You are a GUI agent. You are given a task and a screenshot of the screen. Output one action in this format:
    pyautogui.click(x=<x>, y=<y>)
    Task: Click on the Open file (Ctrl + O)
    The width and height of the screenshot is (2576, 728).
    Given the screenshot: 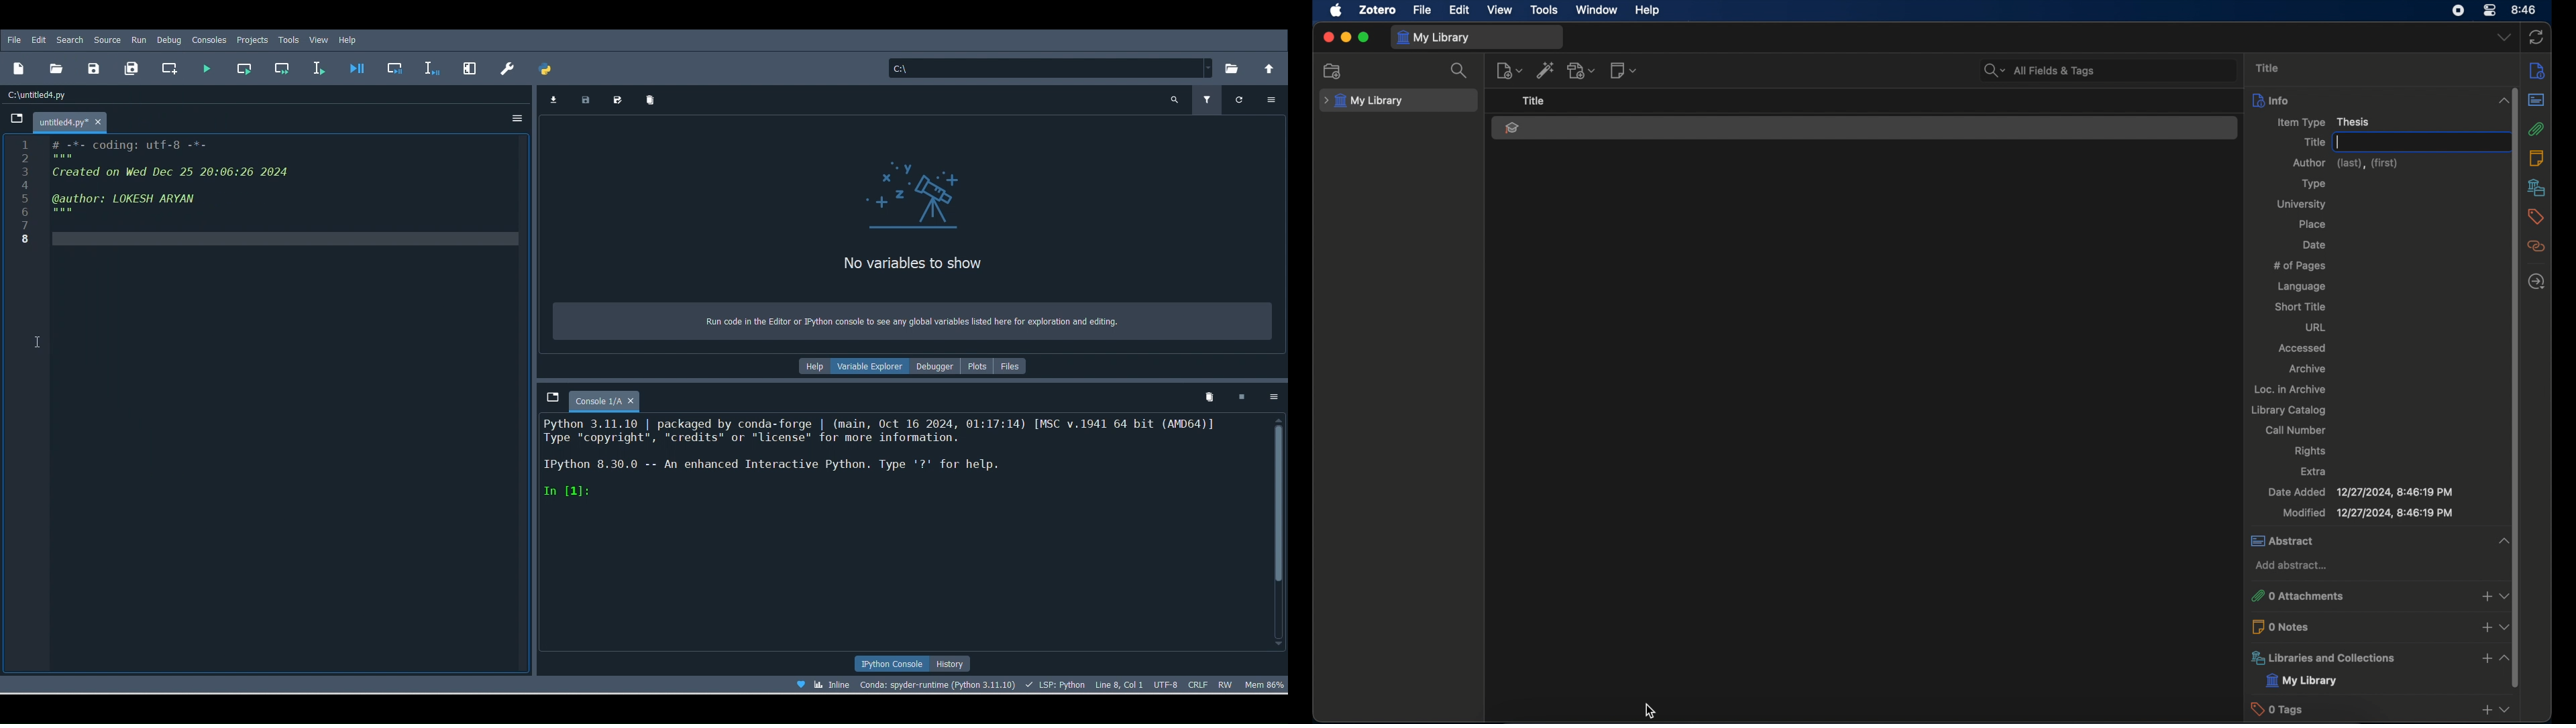 What is the action you would take?
    pyautogui.click(x=60, y=70)
    